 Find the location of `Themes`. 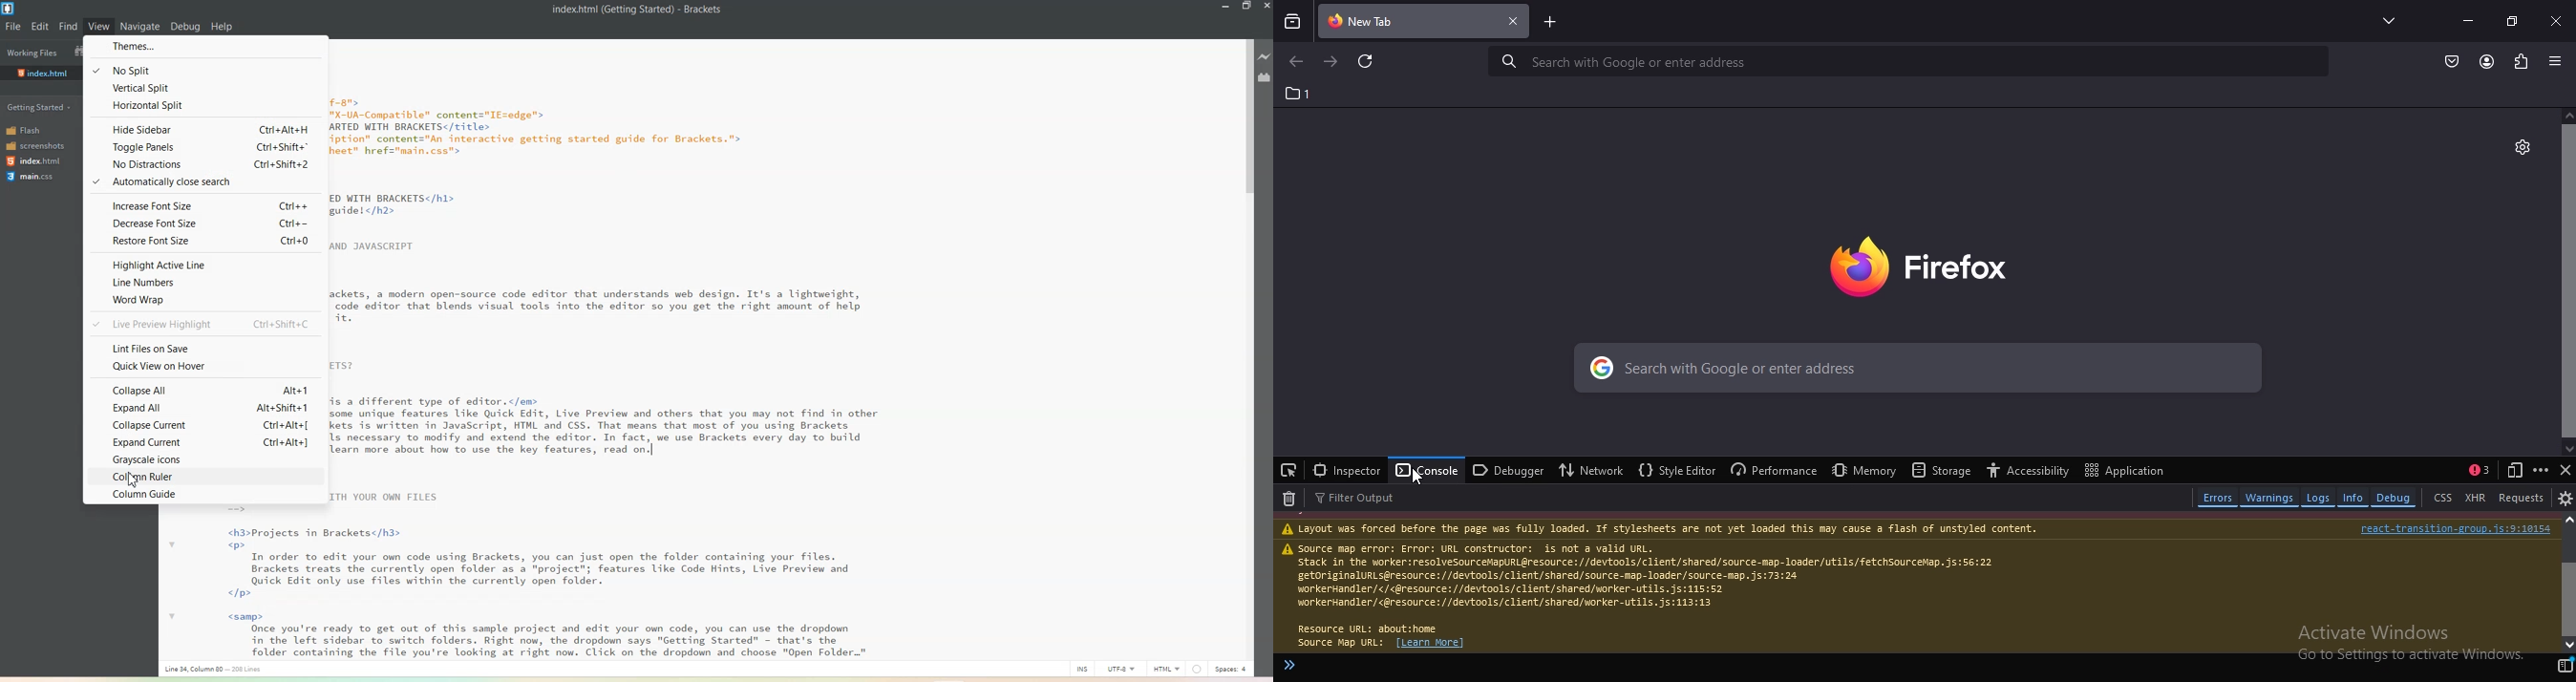

Themes is located at coordinates (204, 46).